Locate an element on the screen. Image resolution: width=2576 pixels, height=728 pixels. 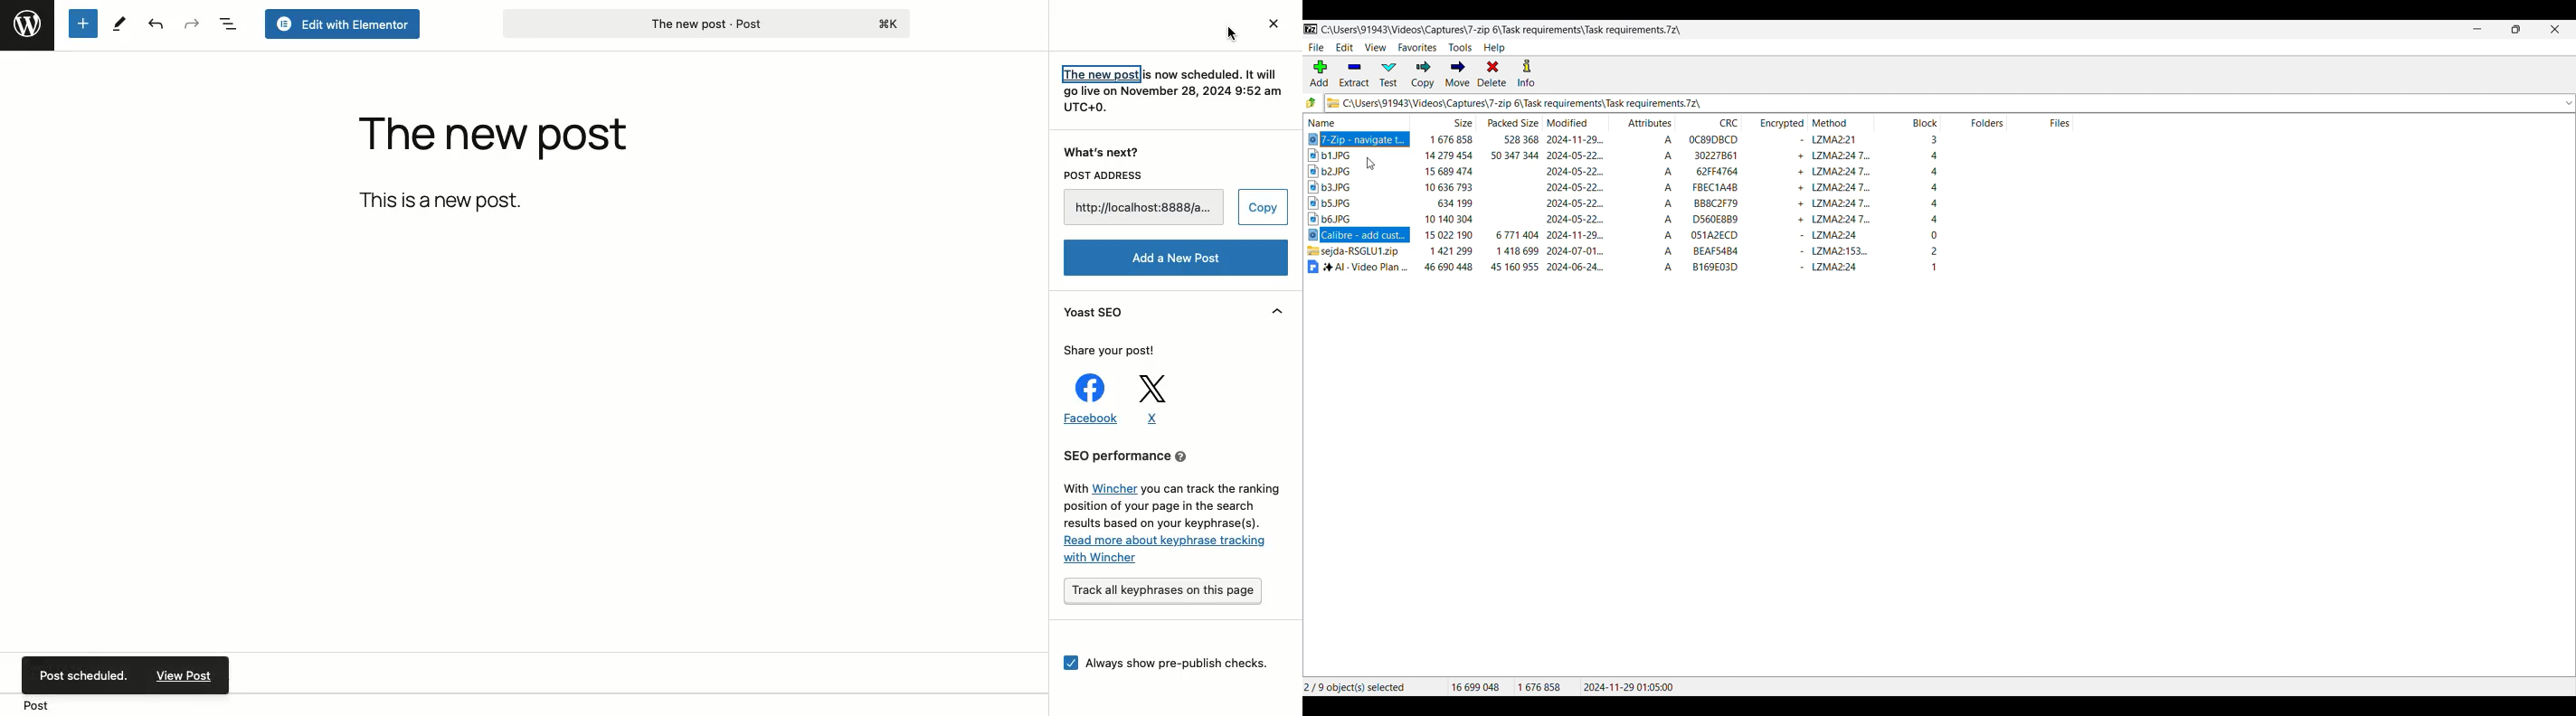
Move is located at coordinates (1458, 74).